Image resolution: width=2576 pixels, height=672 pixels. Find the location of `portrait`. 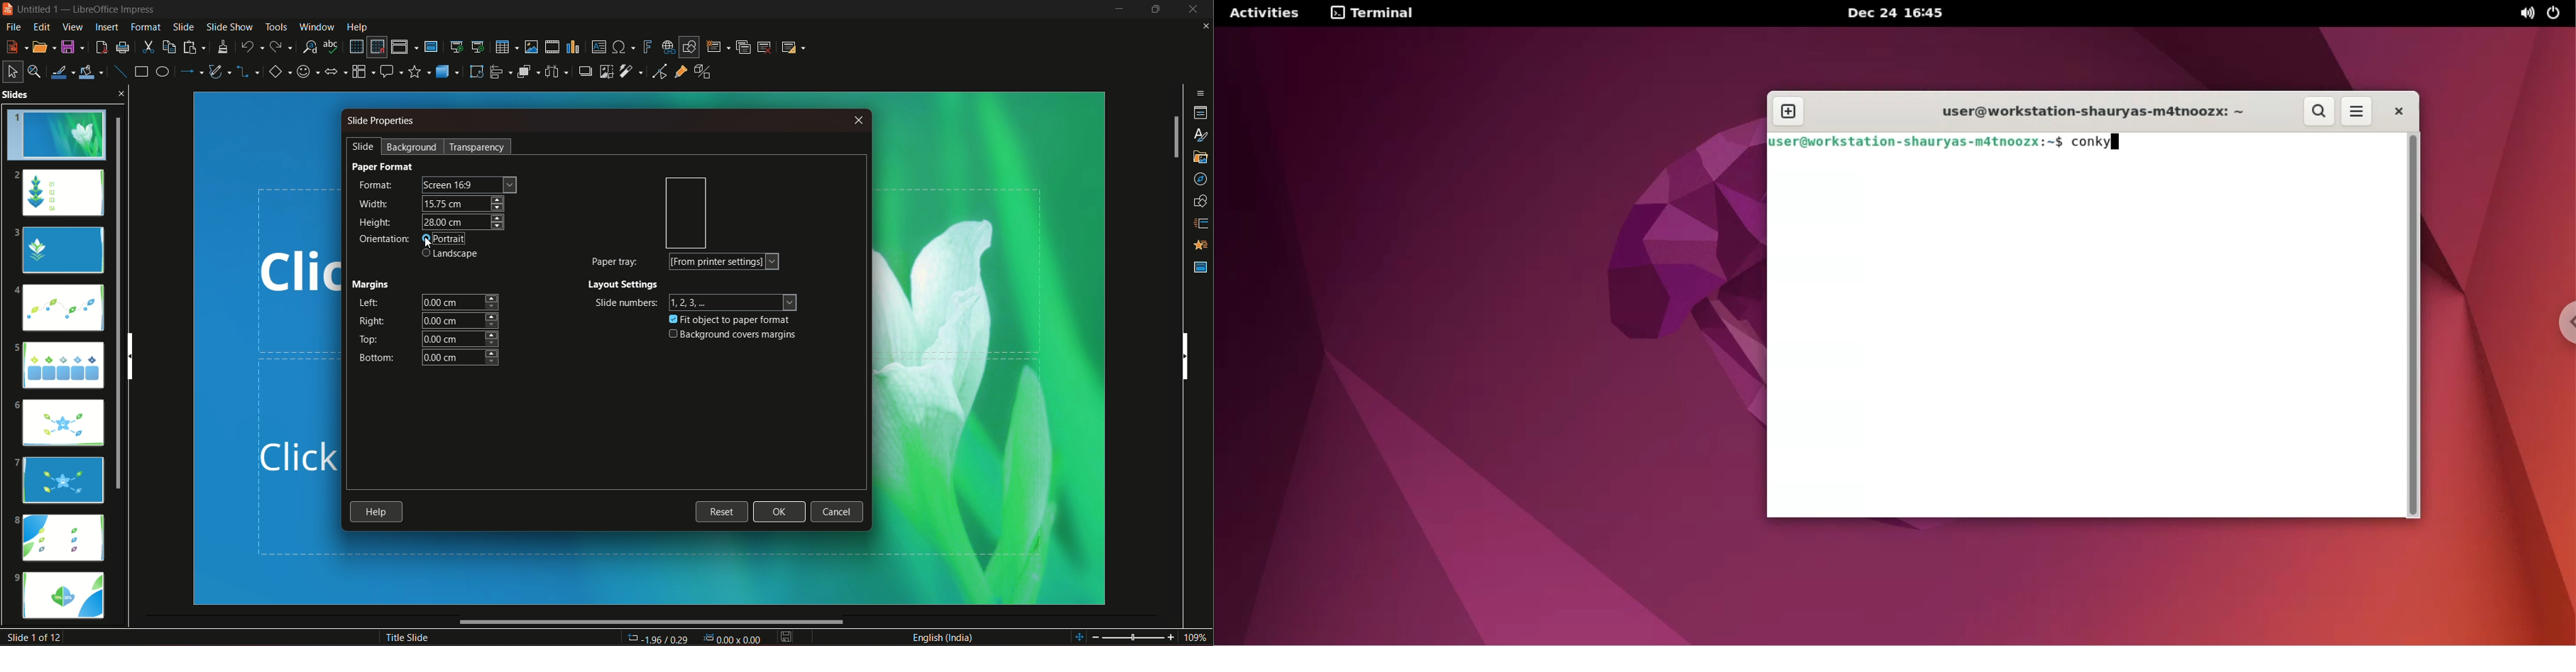

portrait is located at coordinates (451, 240).